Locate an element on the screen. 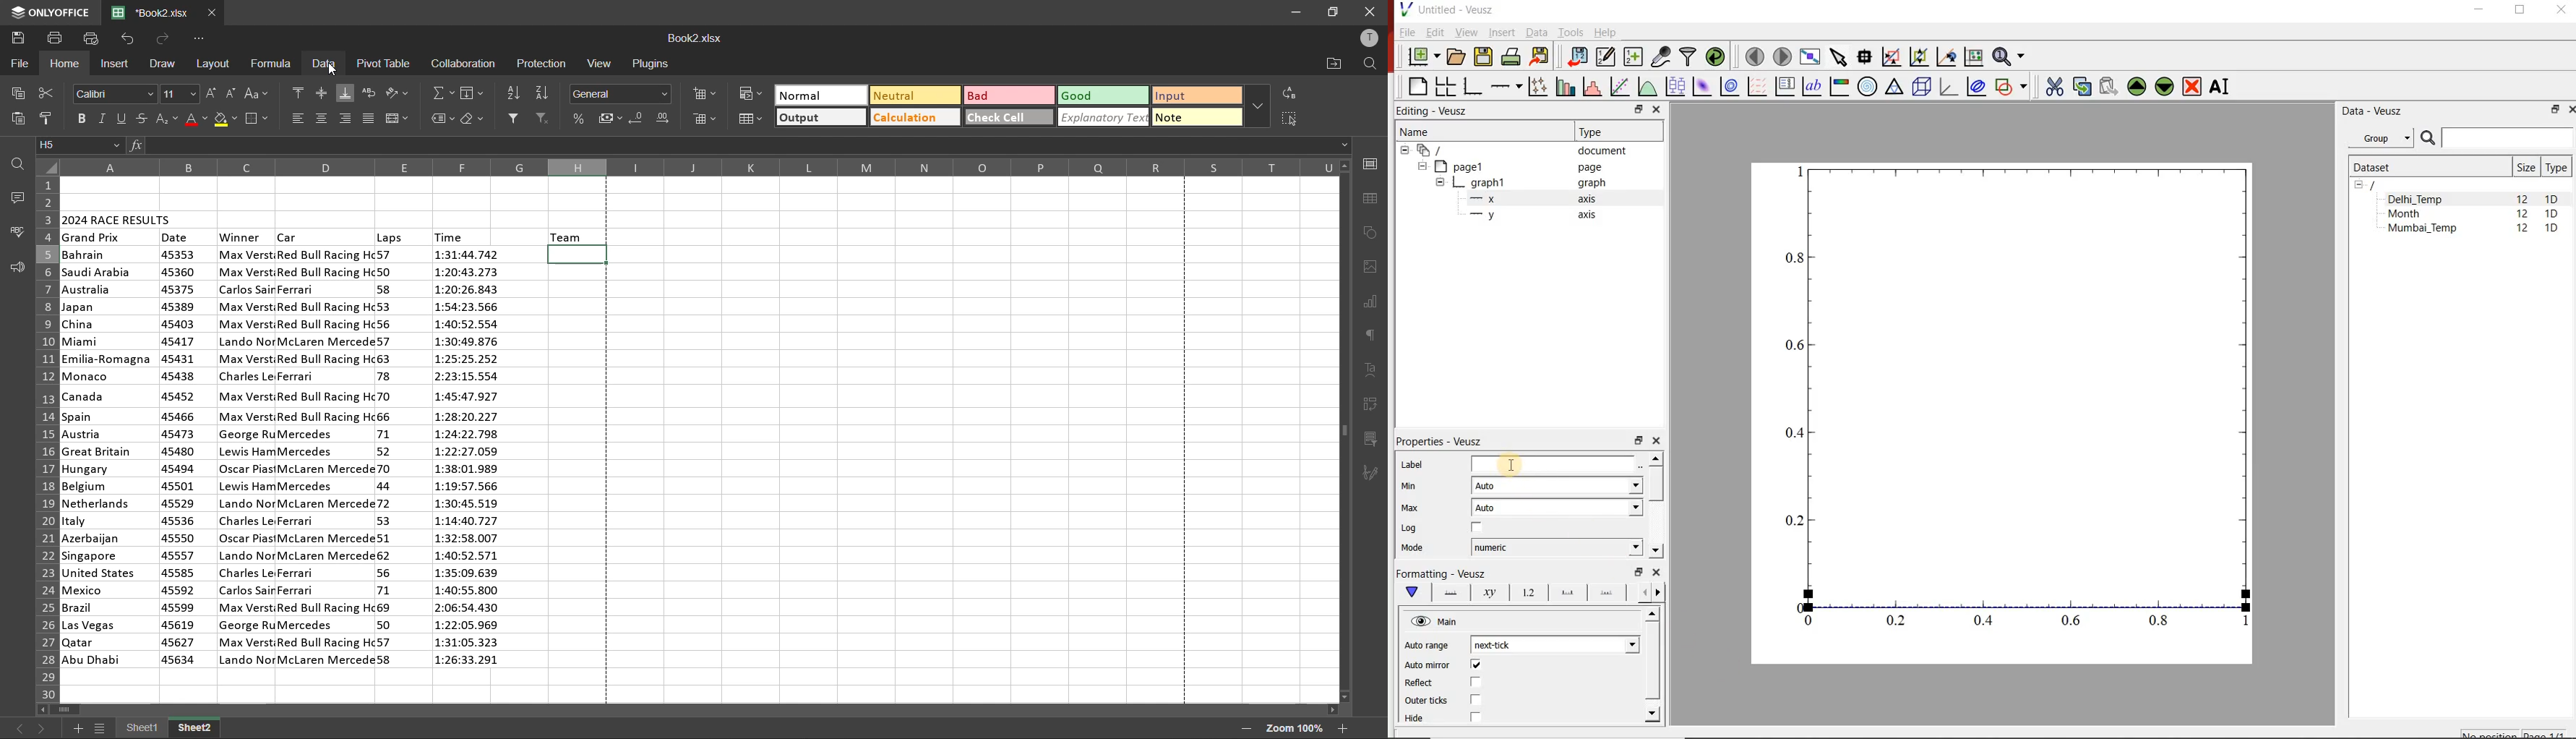  clear filter is located at coordinates (542, 118).